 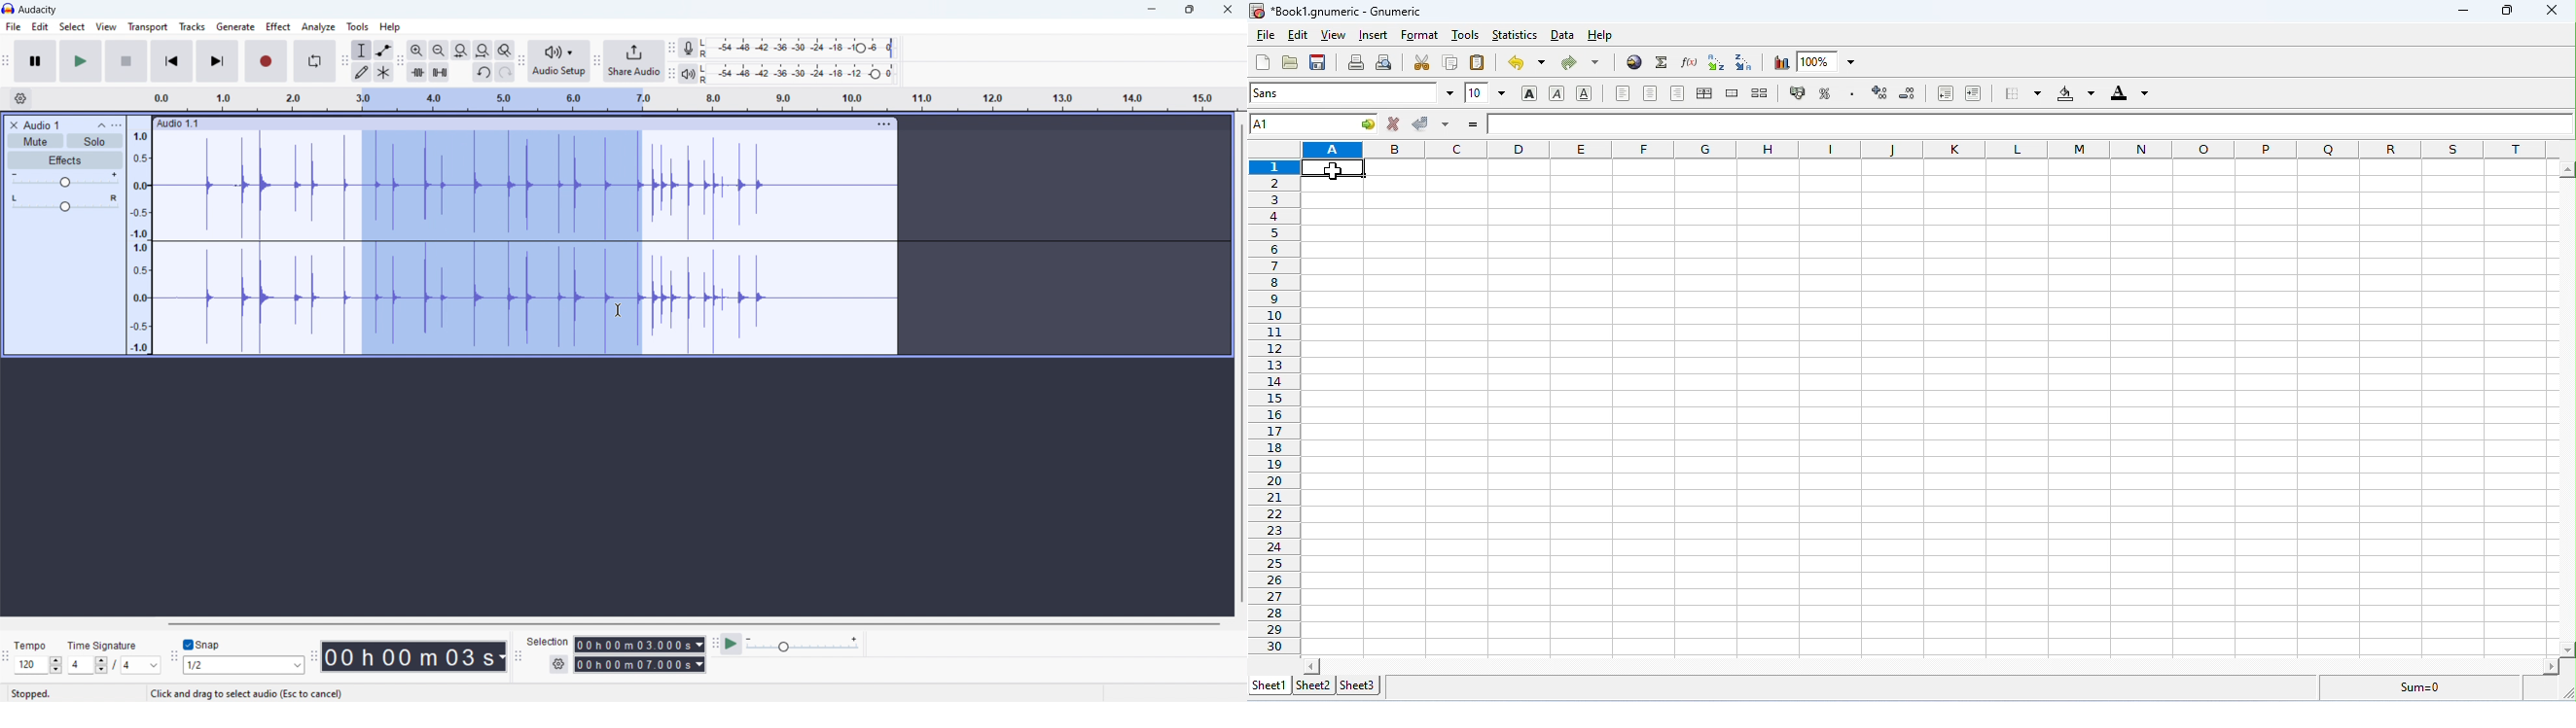 What do you see at coordinates (2075, 93) in the screenshot?
I see `background` at bounding box center [2075, 93].